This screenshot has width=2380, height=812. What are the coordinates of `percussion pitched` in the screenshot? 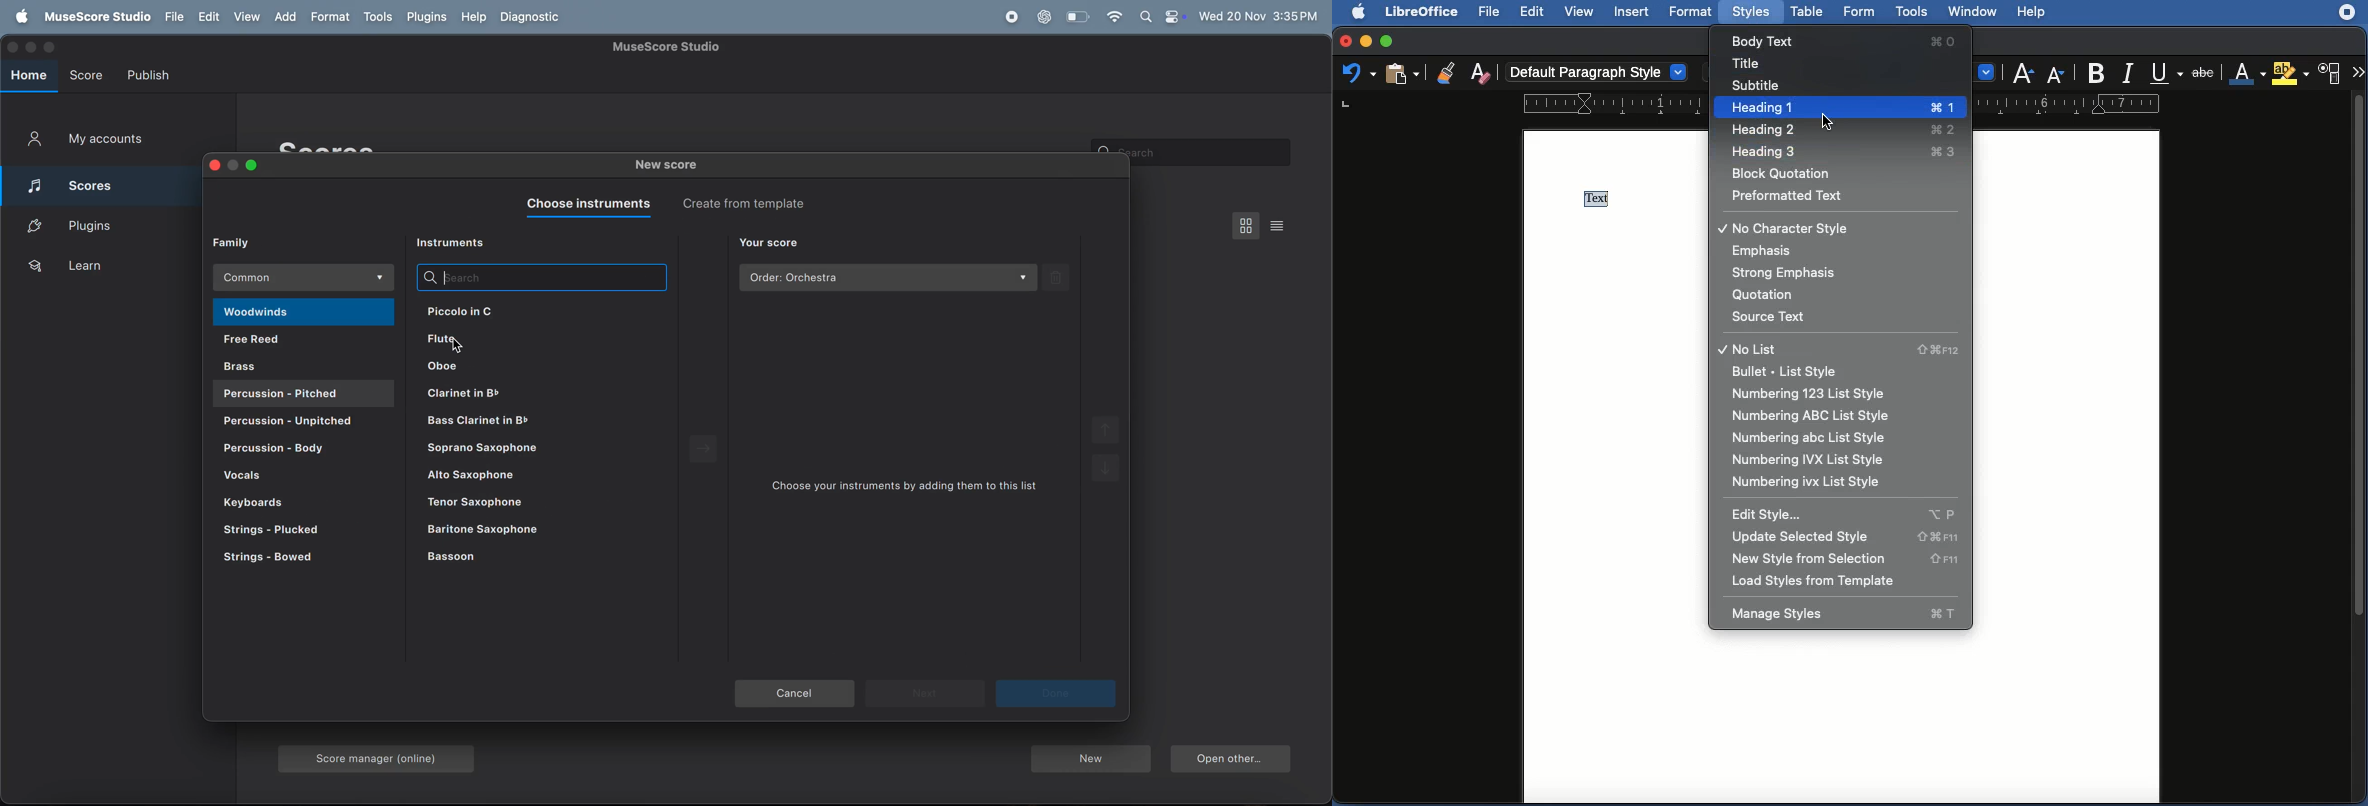 It's located at (290, 422).